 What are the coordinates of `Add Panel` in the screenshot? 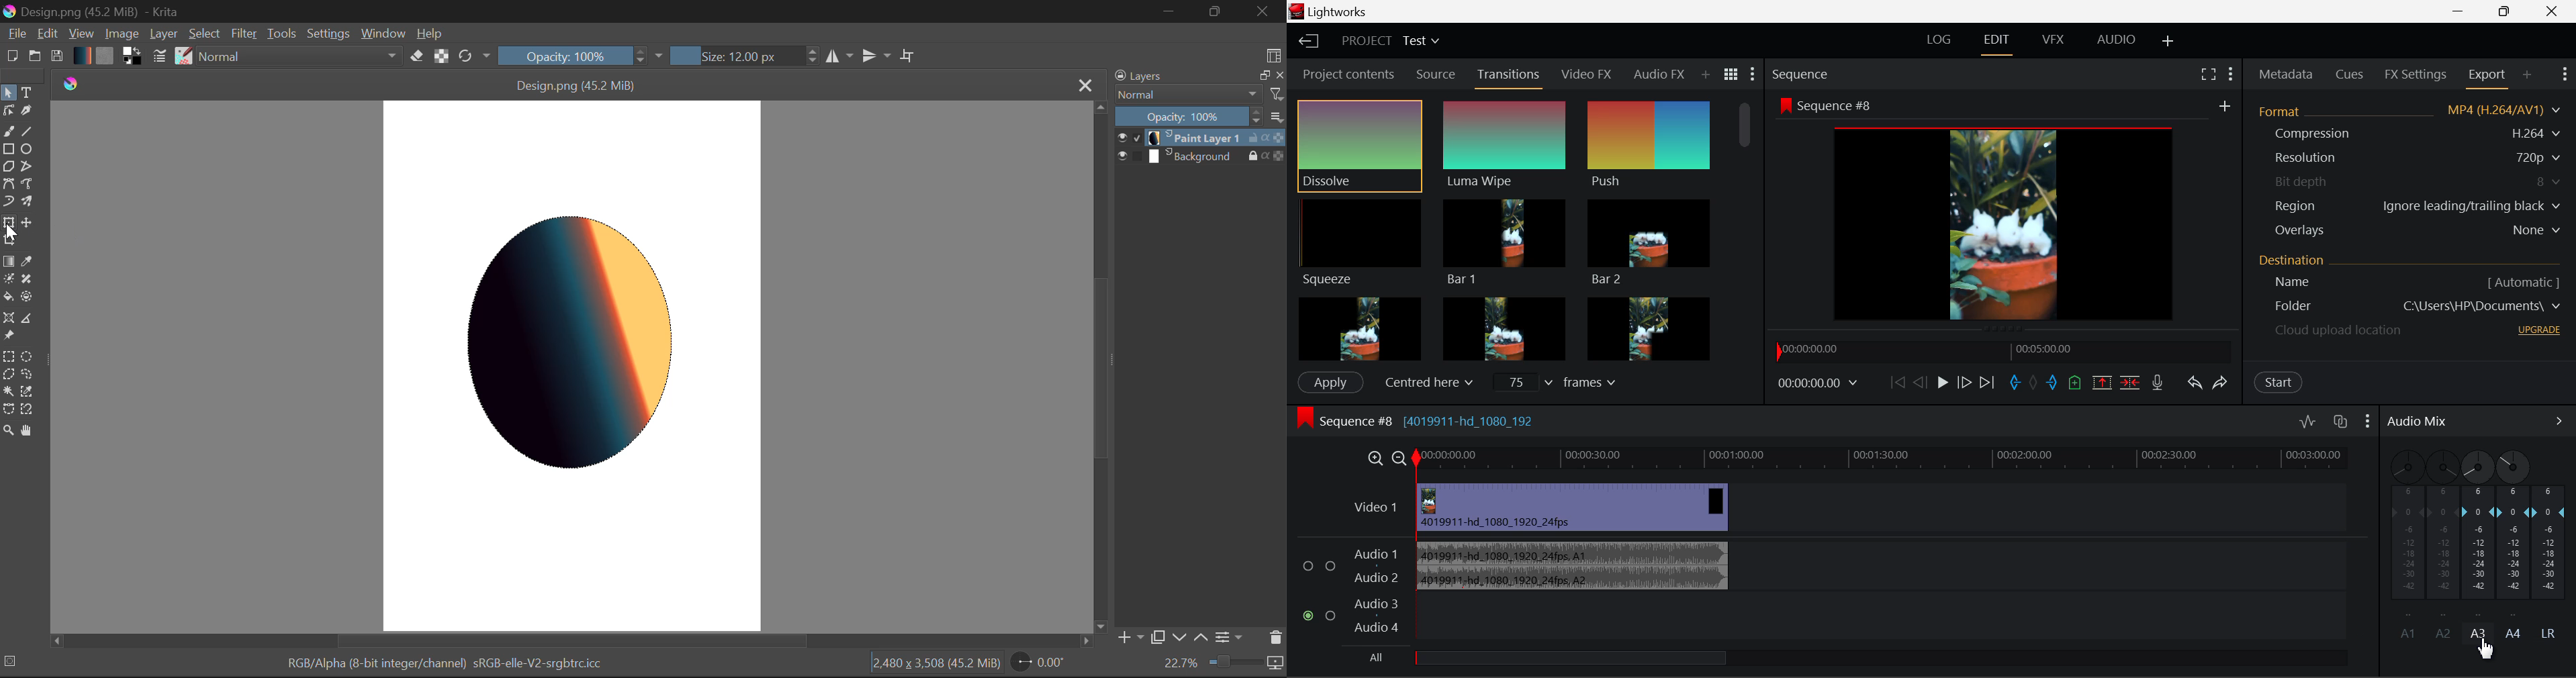 It's located at (2525, 74).